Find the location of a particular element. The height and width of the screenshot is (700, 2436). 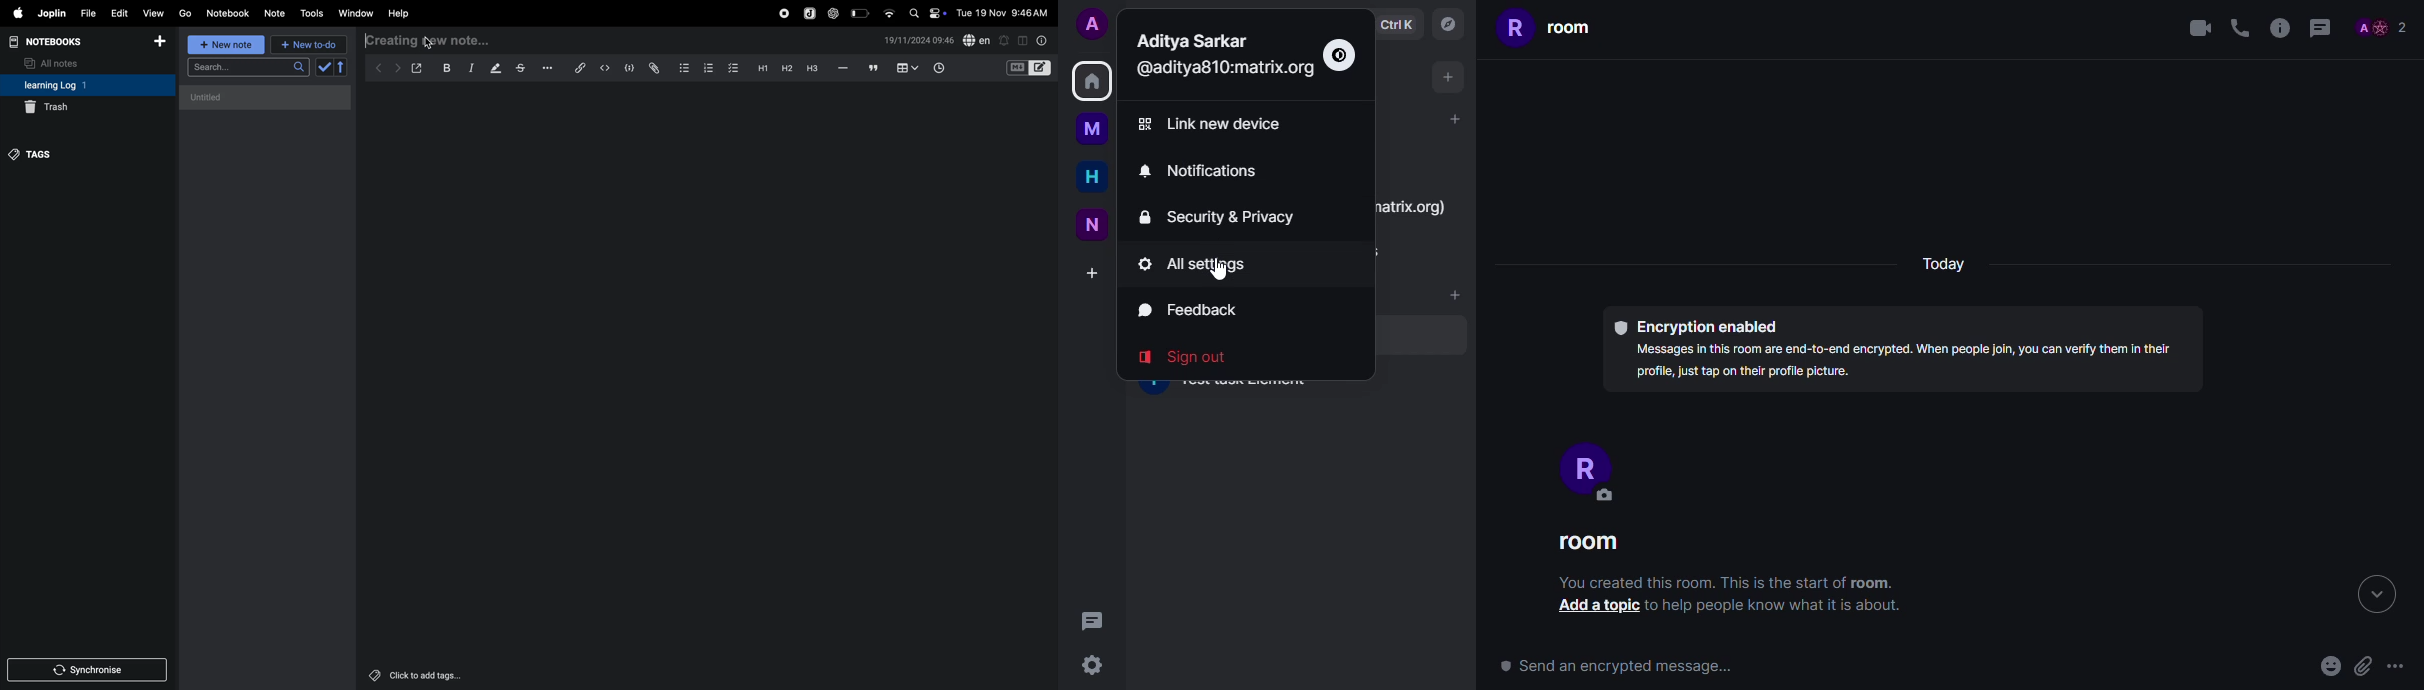

code block is located at coordinates (628, 69).